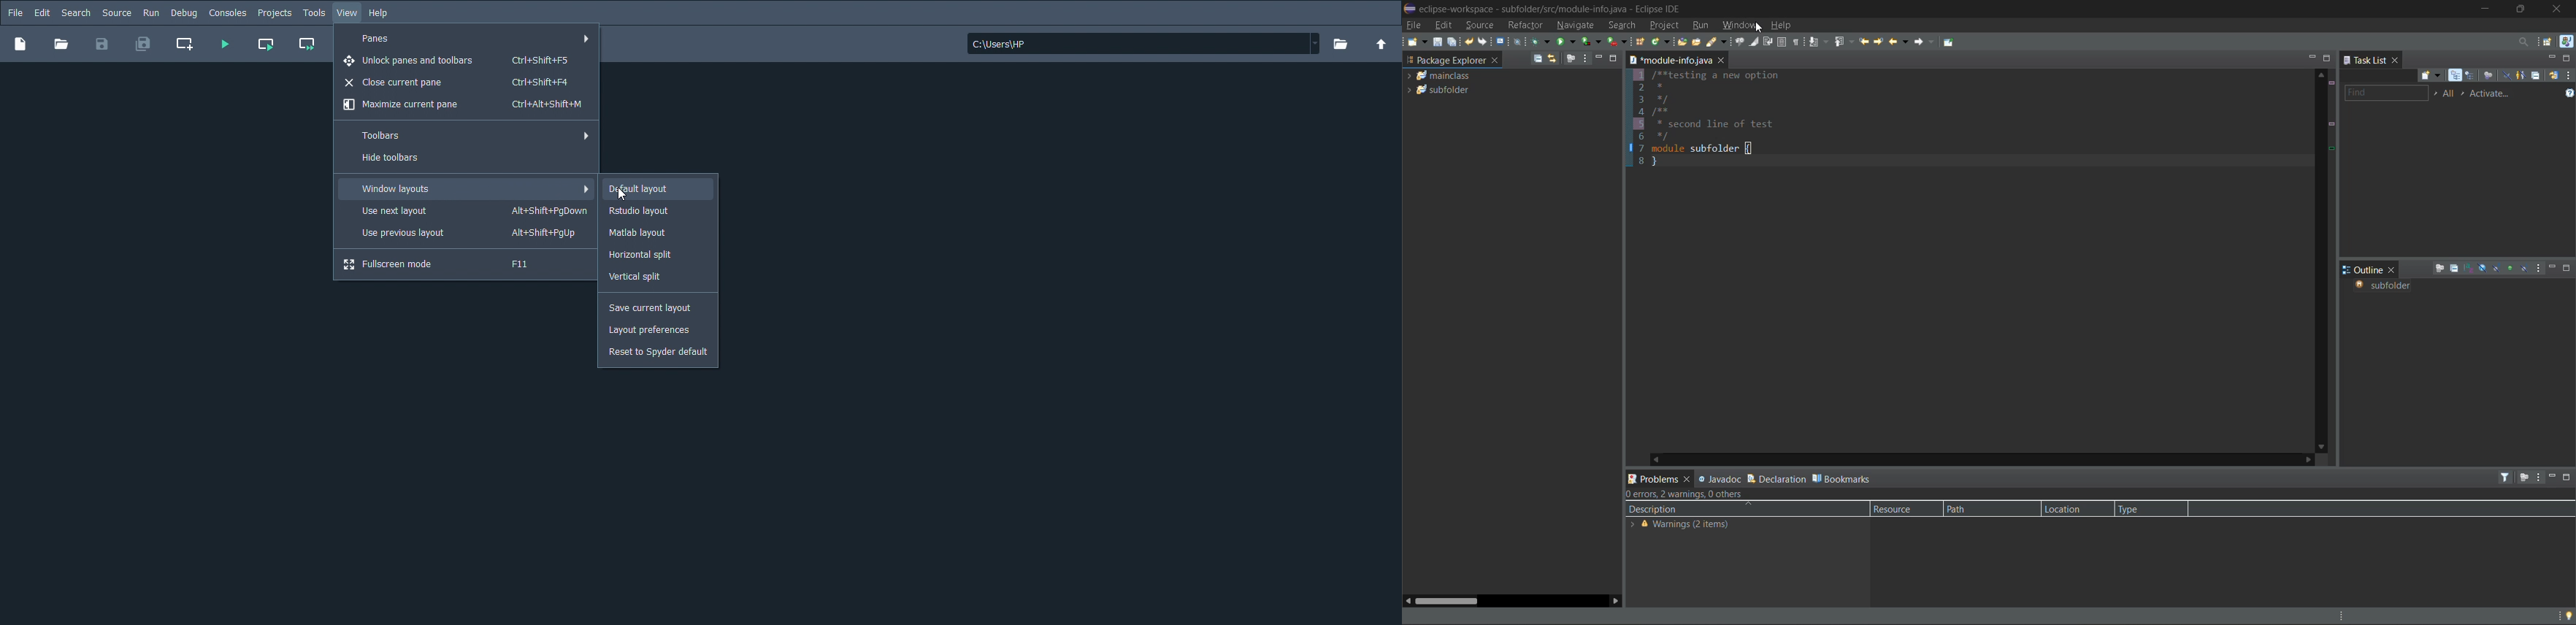  Describe the element at coordinates (41, 11) in the screenshot. I see `Edit` at that location.